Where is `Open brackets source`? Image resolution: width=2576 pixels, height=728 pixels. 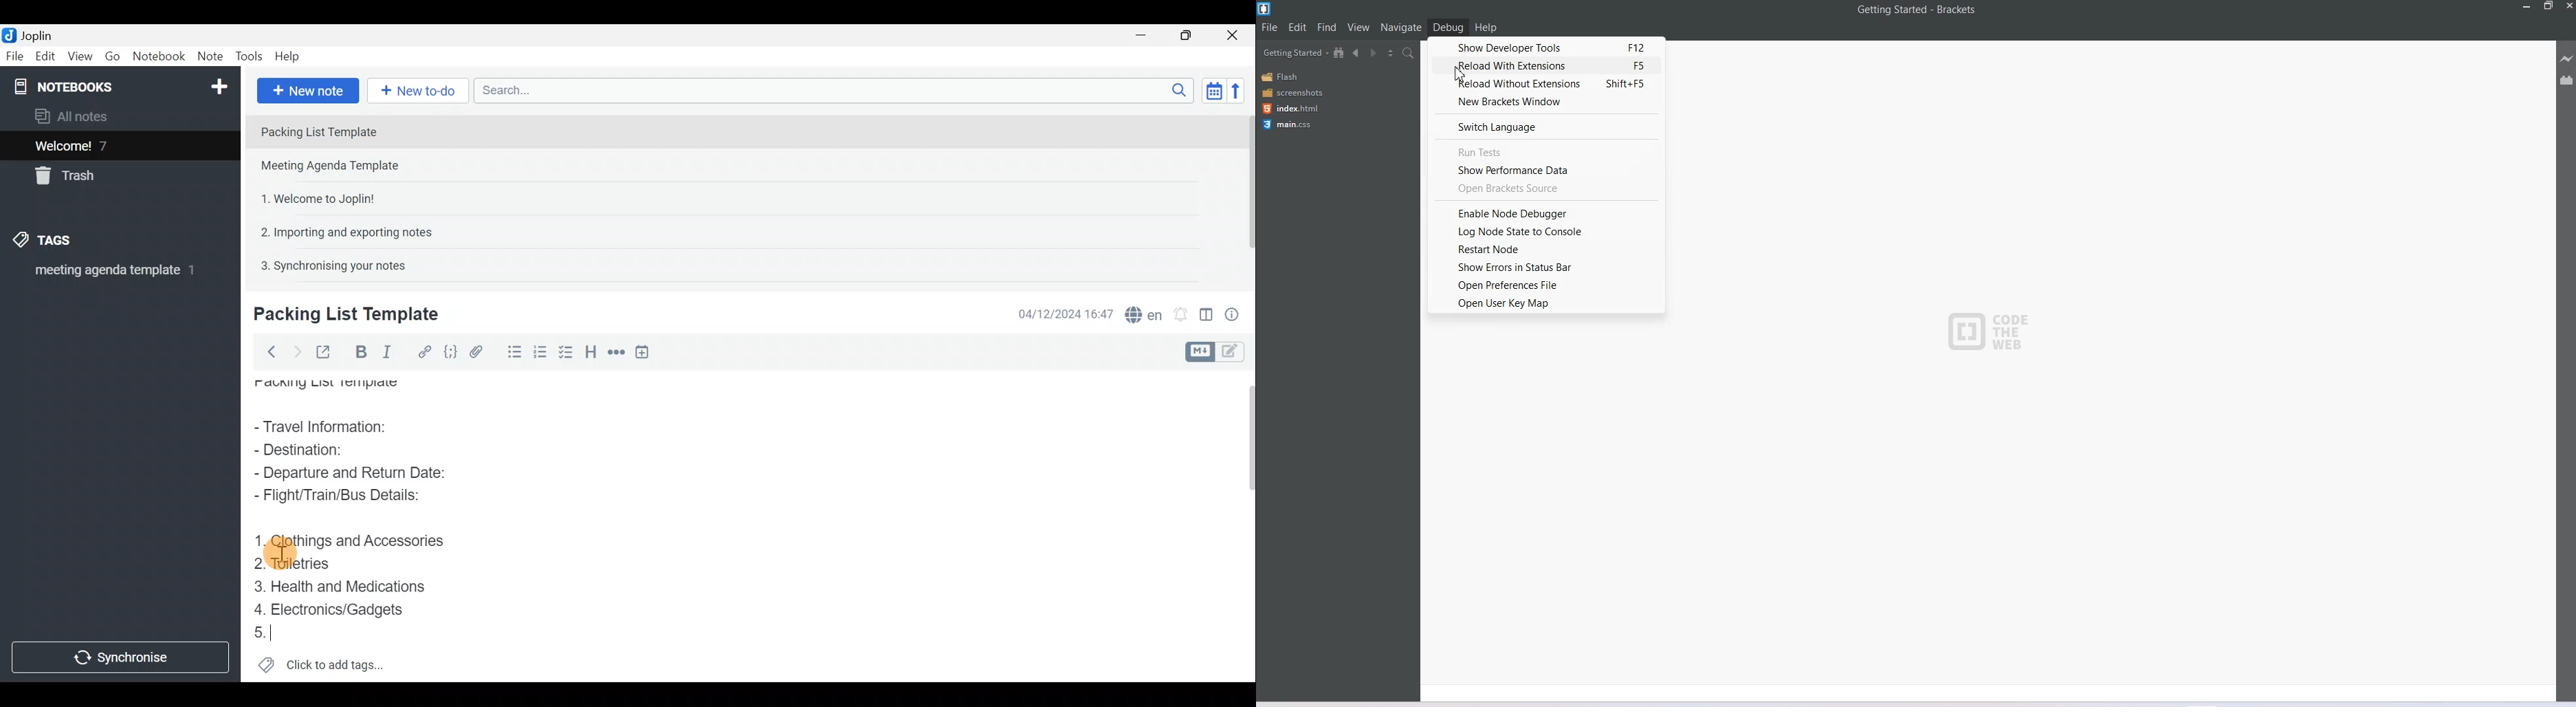
Open brackets source is located at coordinates (1545, 190).